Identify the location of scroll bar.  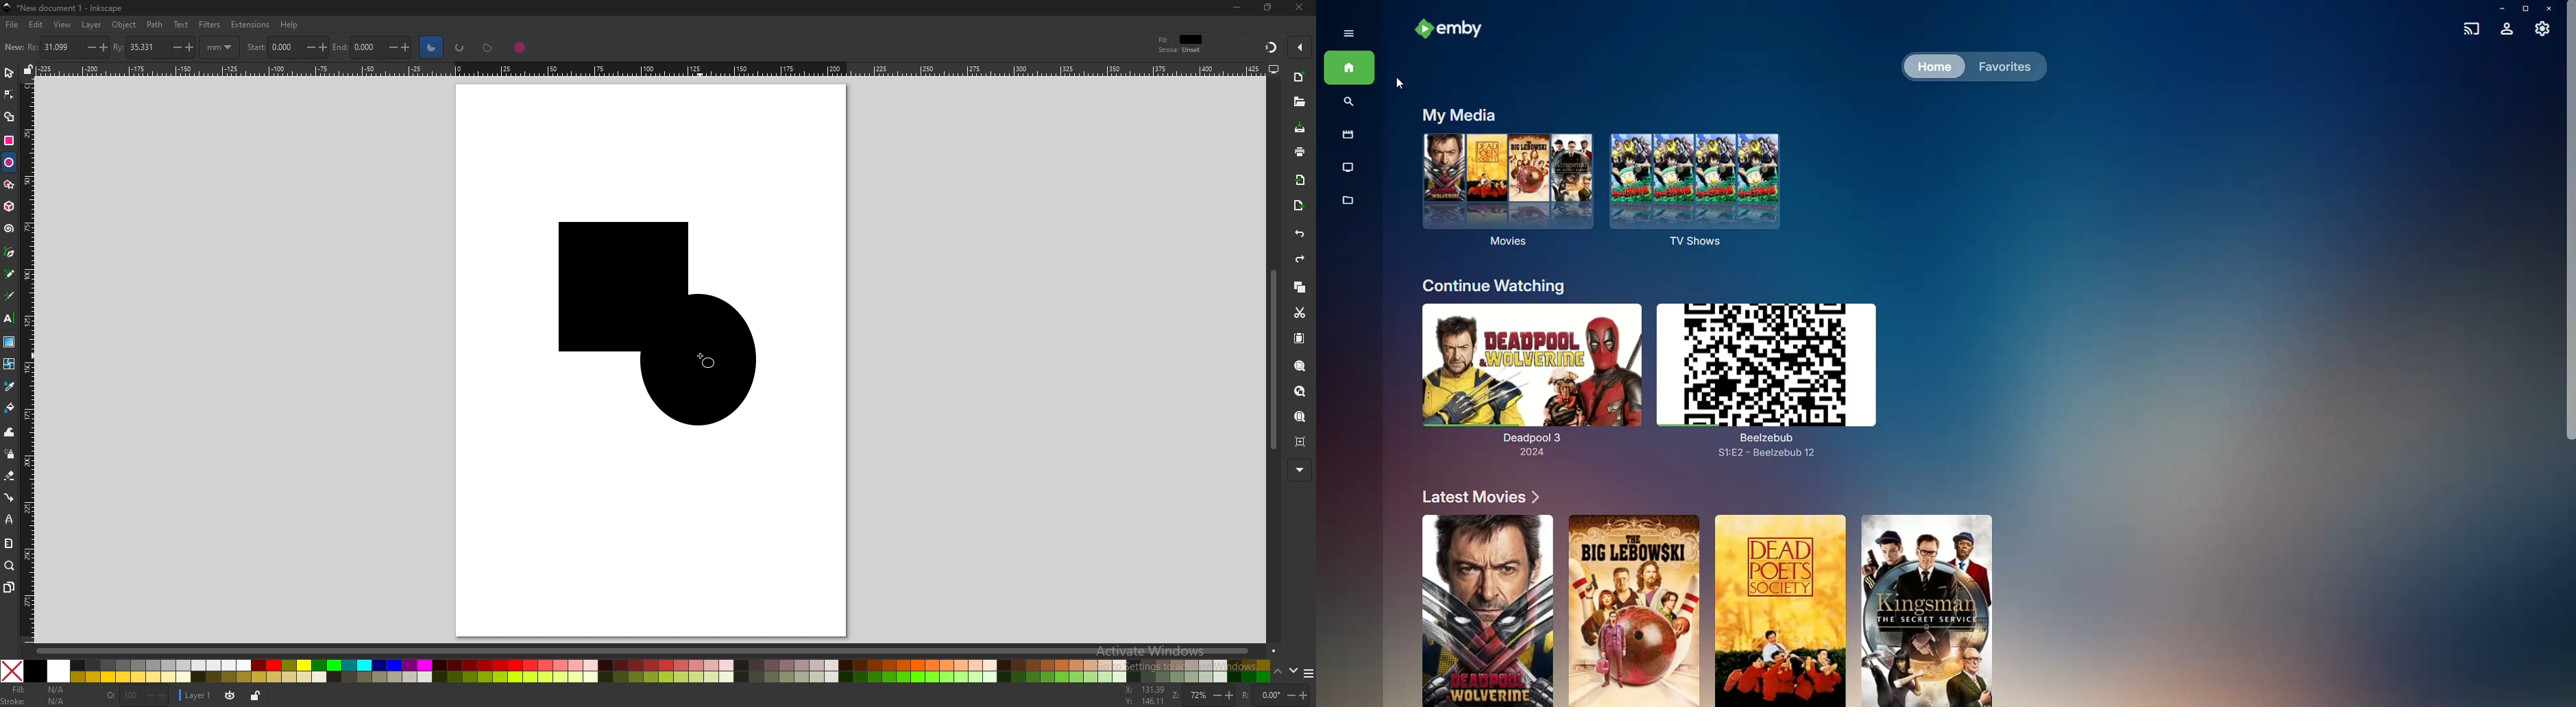
(1271, 359).